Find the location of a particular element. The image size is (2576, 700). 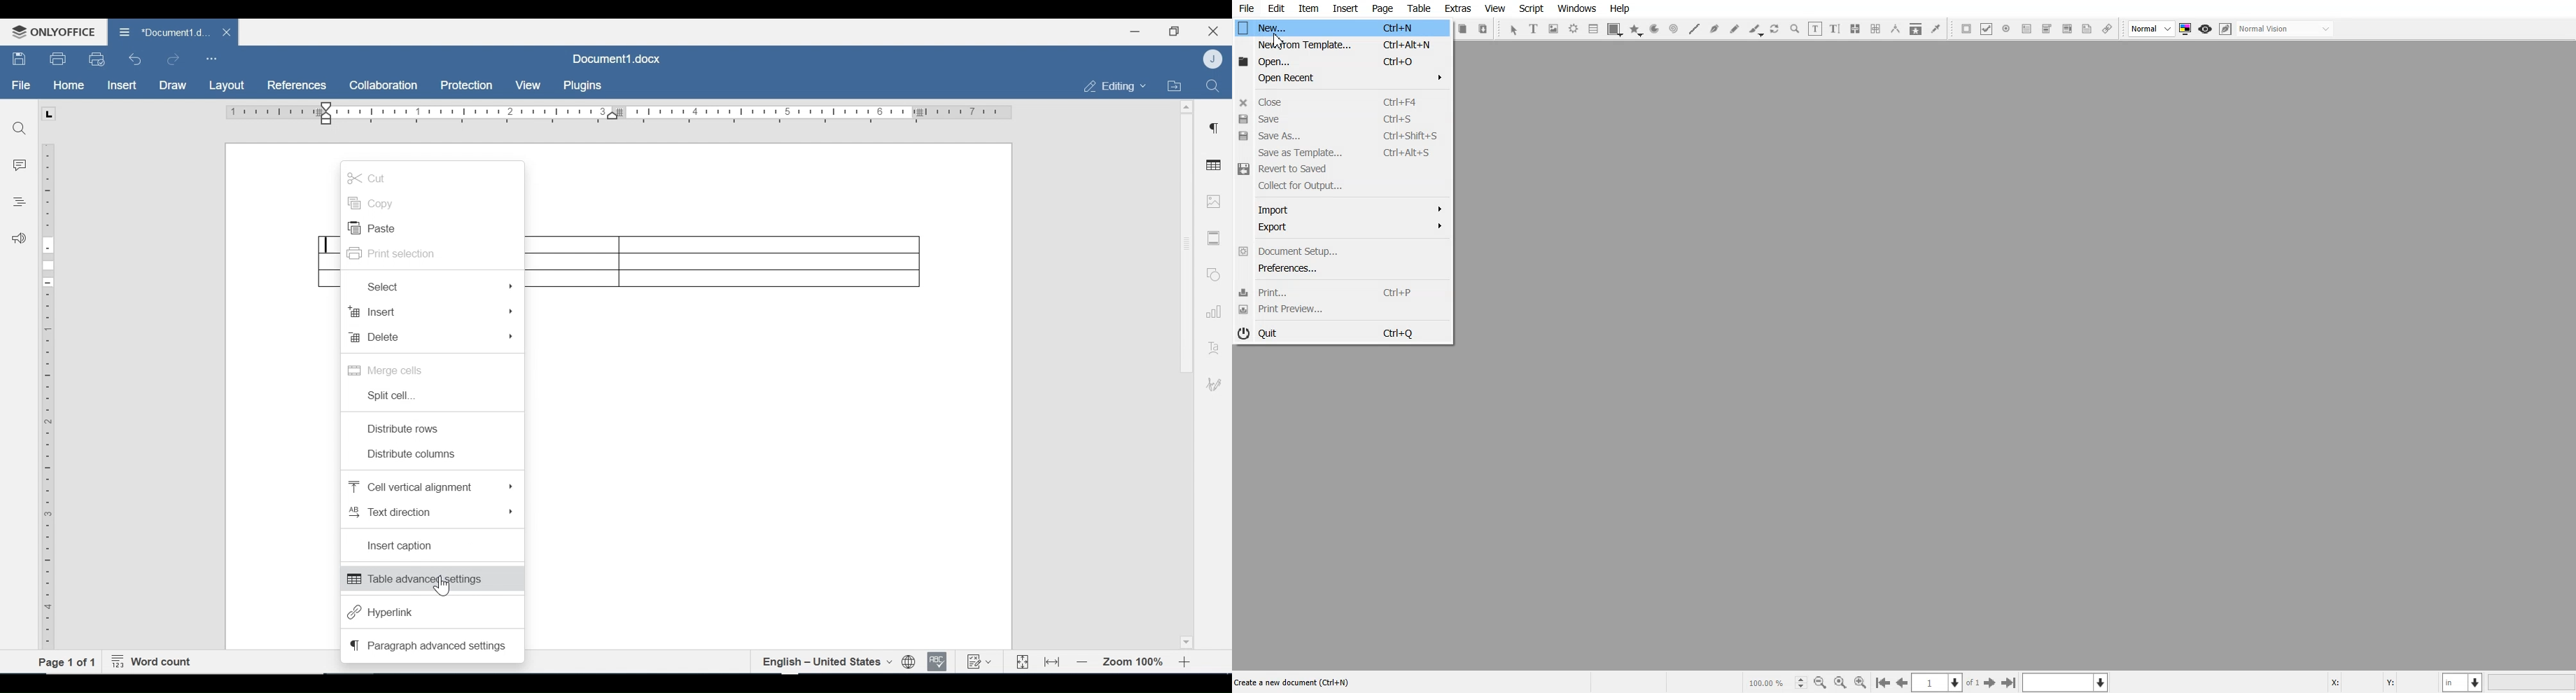

Vertical Ruler is located at coordinates (48, 389).